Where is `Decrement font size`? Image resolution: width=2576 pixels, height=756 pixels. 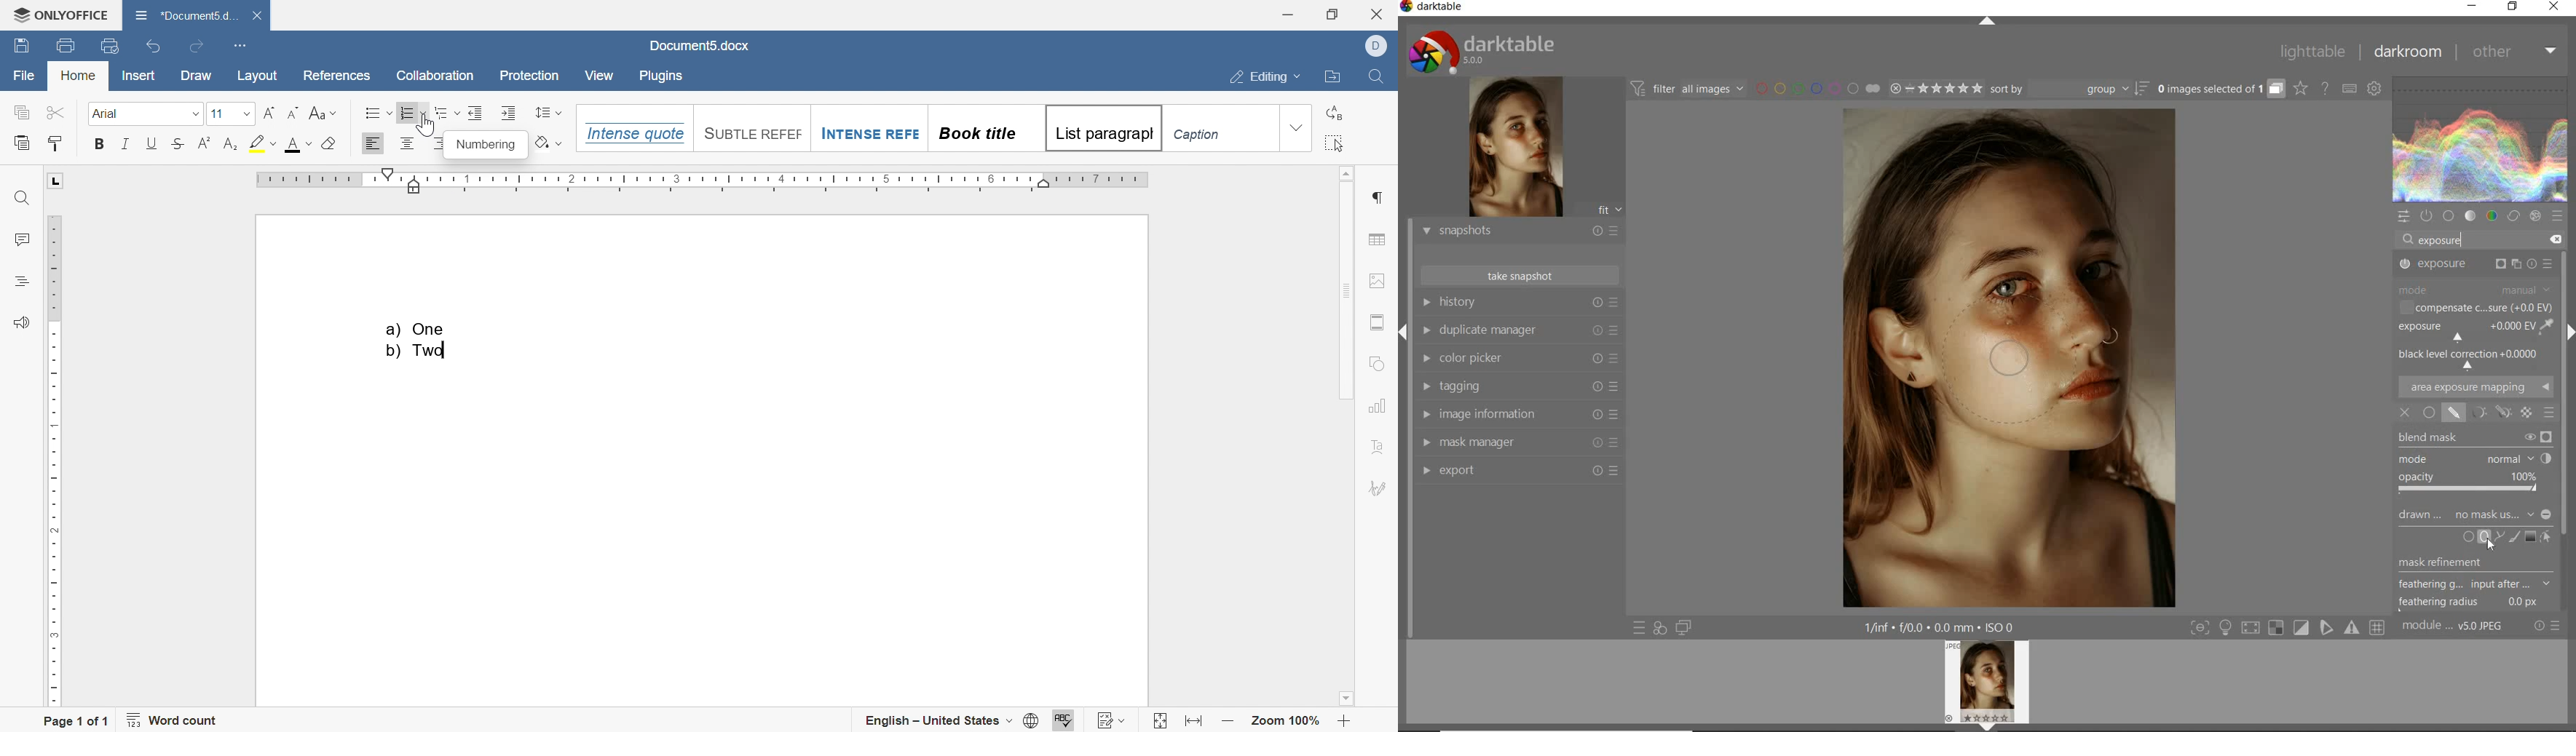 Decrement font size is located at coordinates (293, 113).